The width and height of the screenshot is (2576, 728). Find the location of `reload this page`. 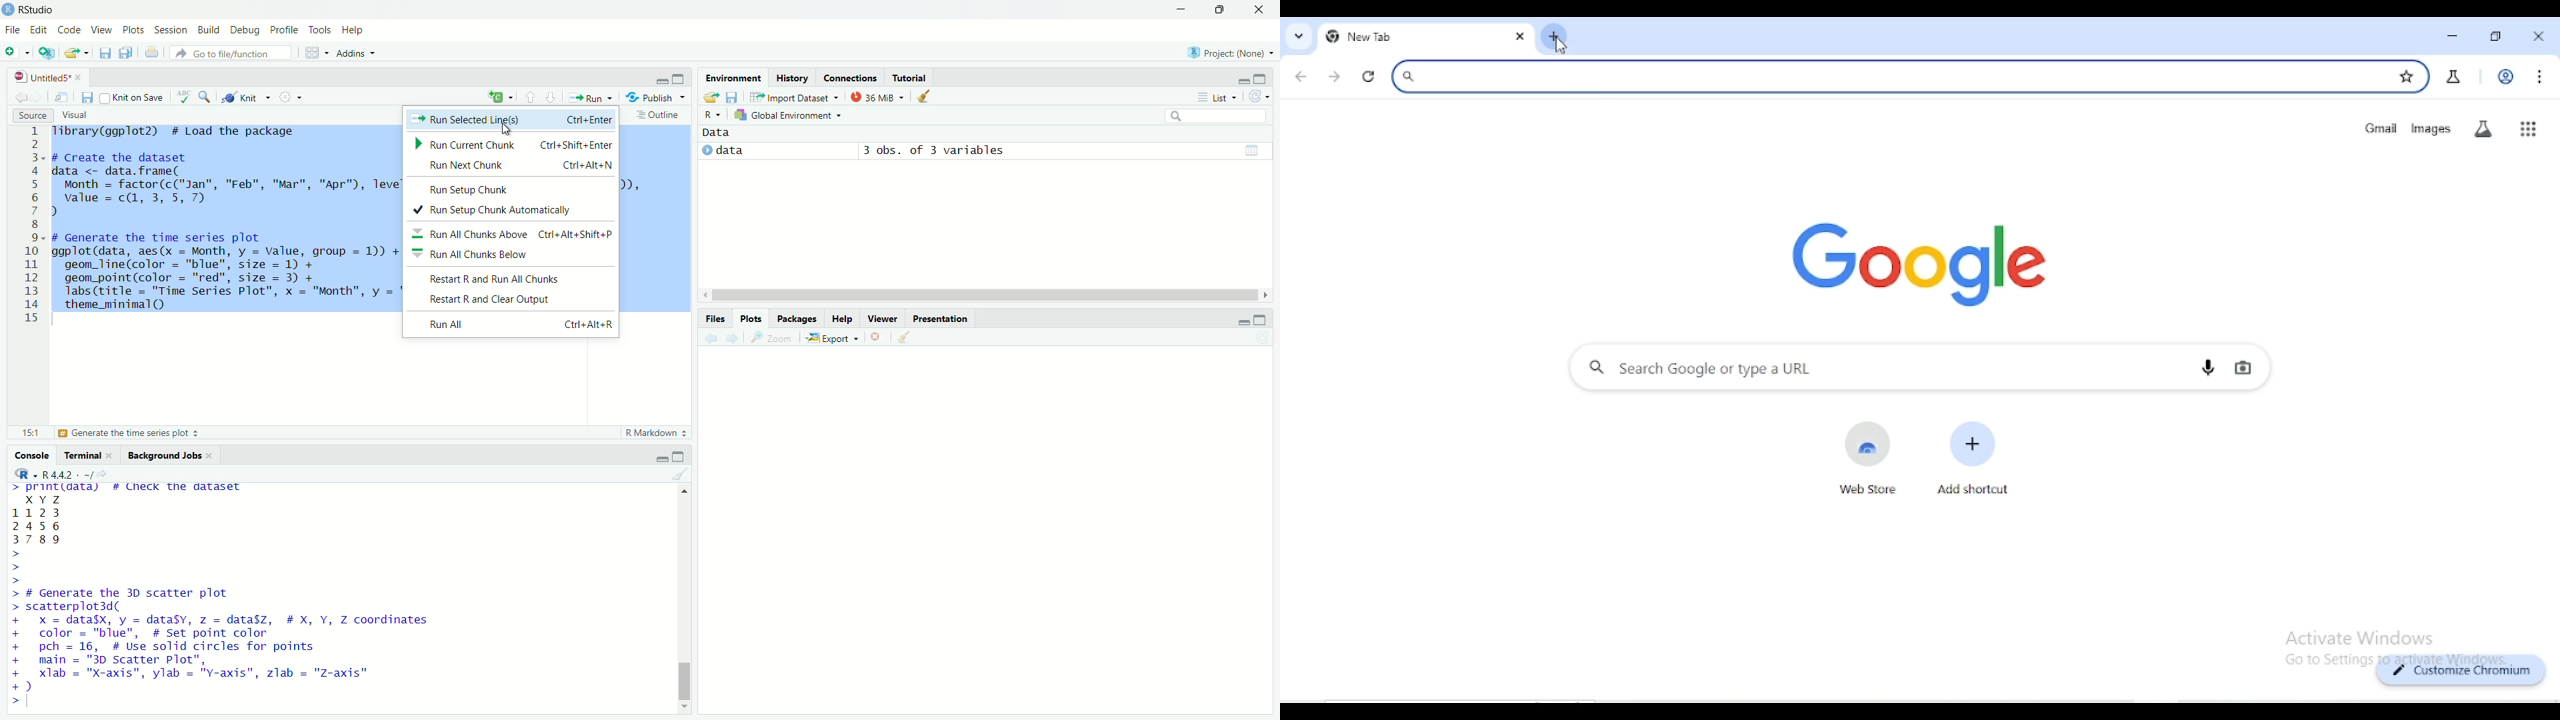

reload this page is located at coordinates (1370, 77).